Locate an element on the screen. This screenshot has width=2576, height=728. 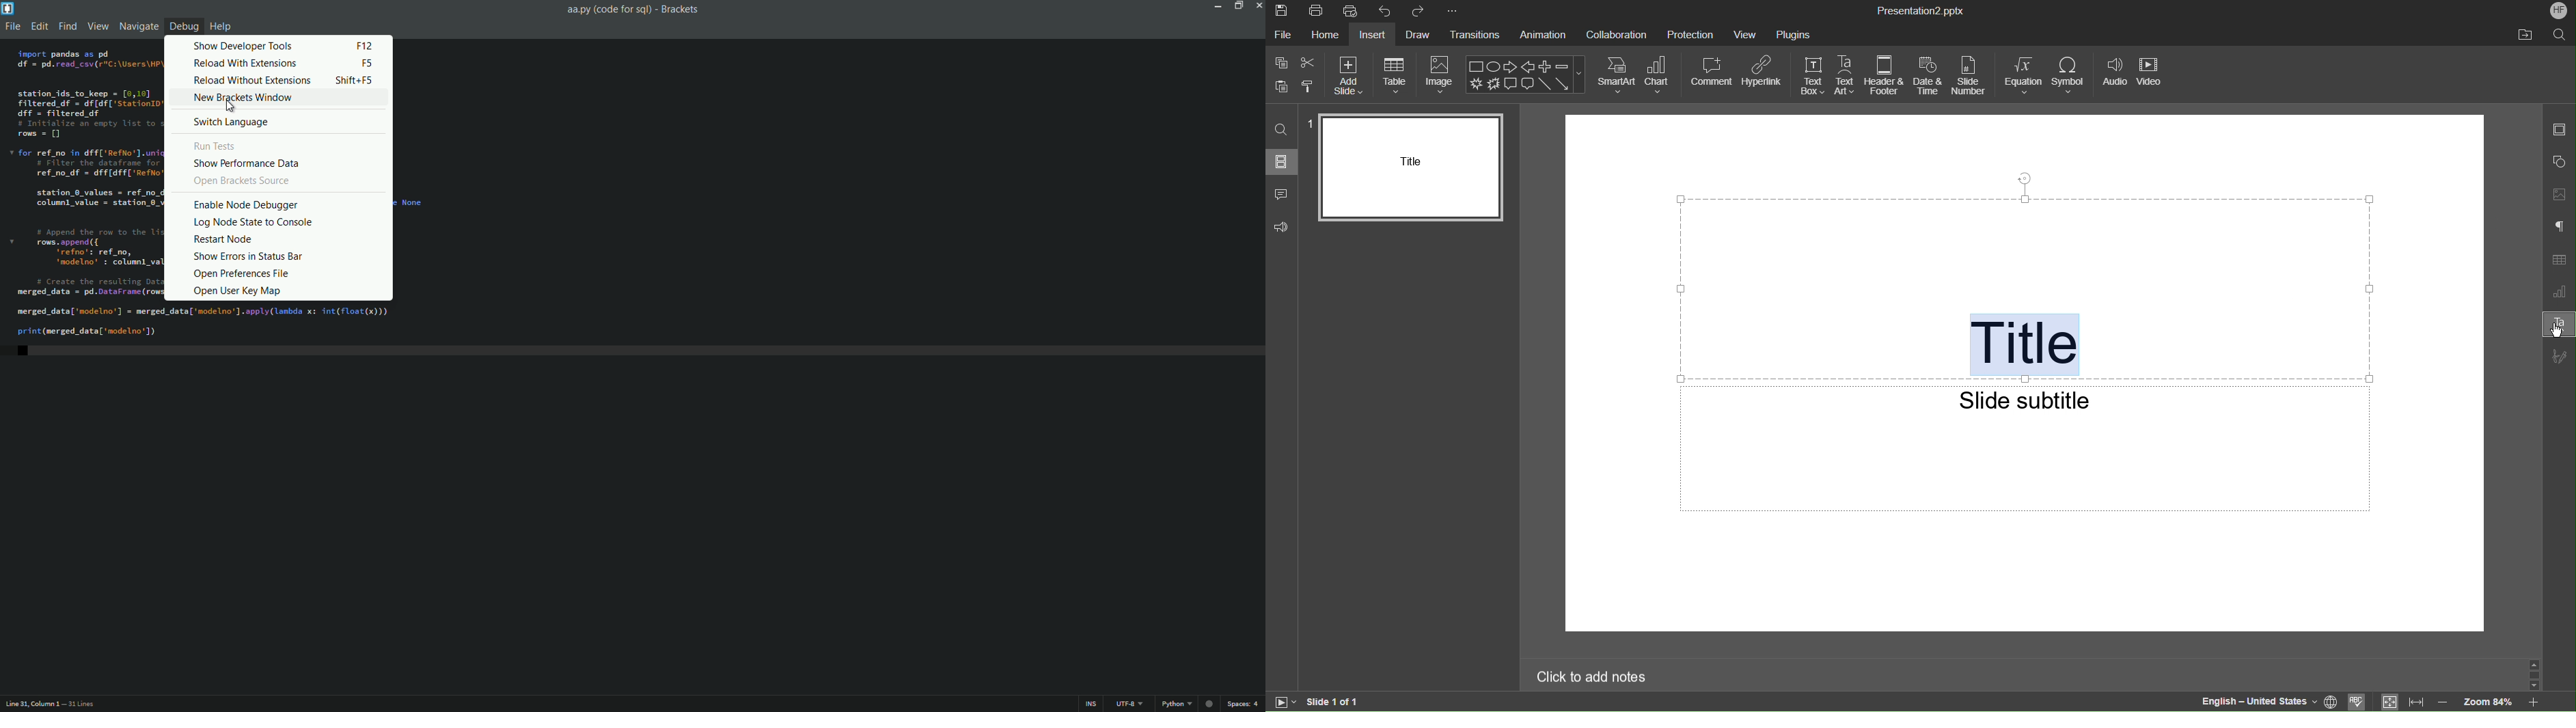
Search is located at coordinates (1281, 130).